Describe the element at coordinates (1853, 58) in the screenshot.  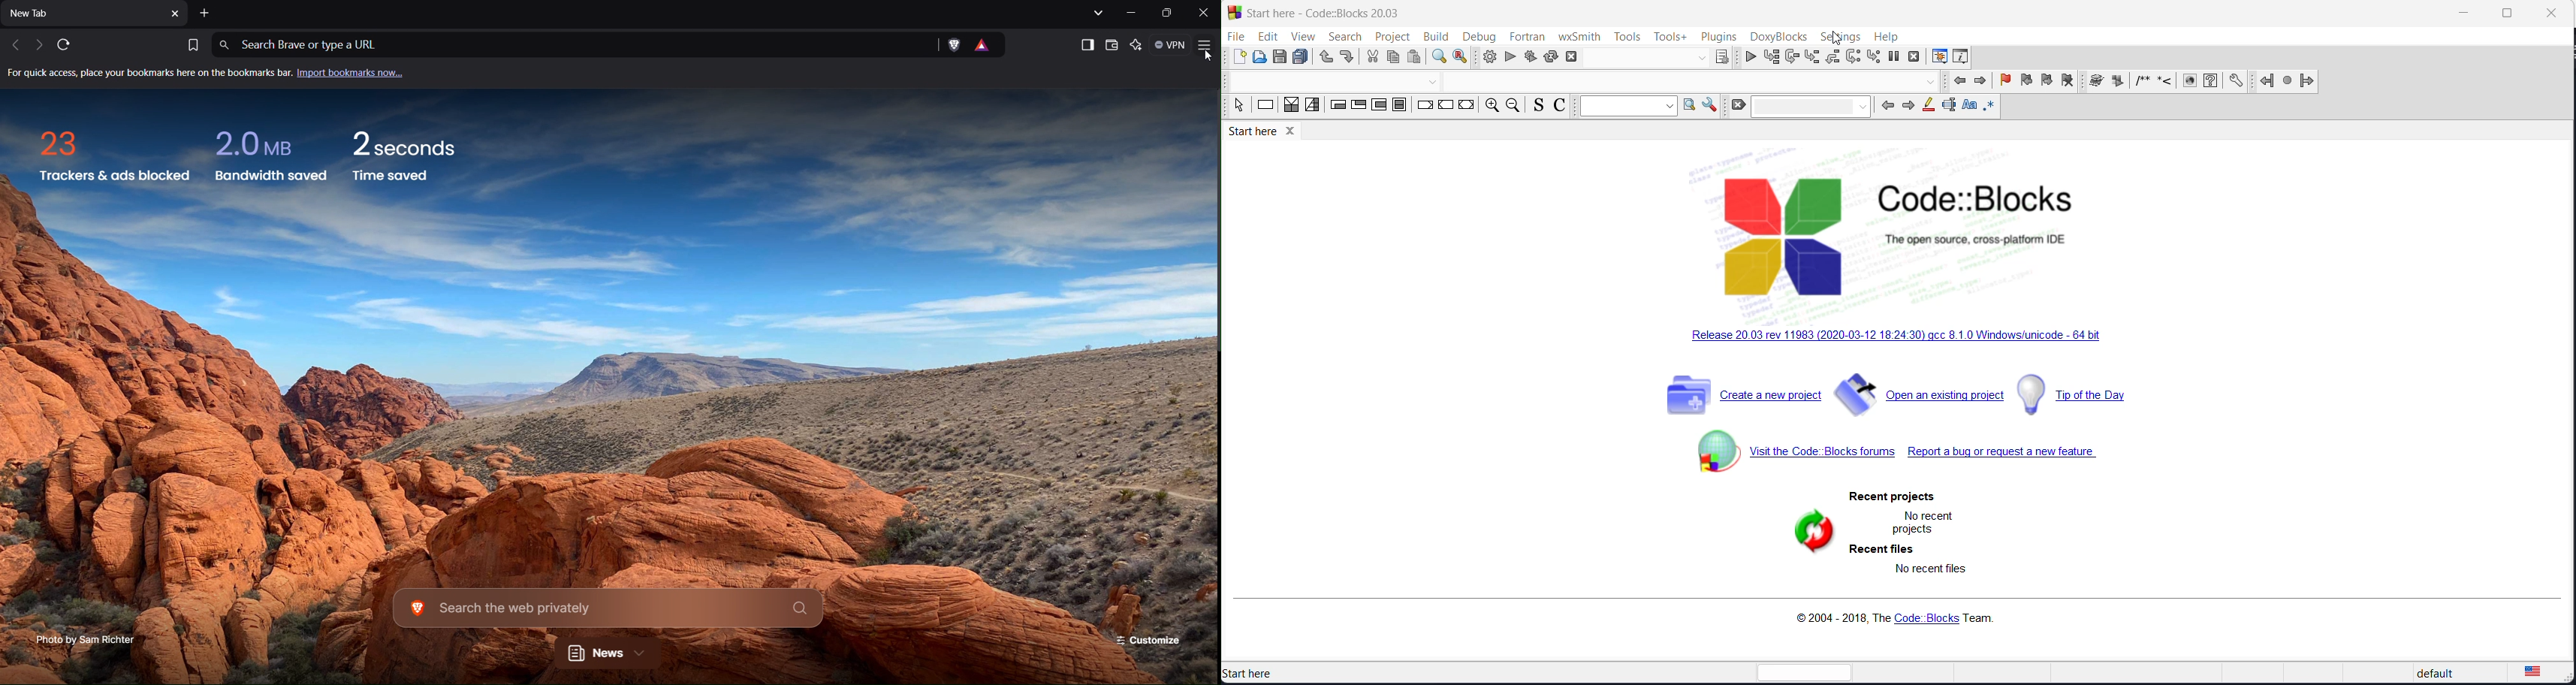
I see `next instruction` at that location.